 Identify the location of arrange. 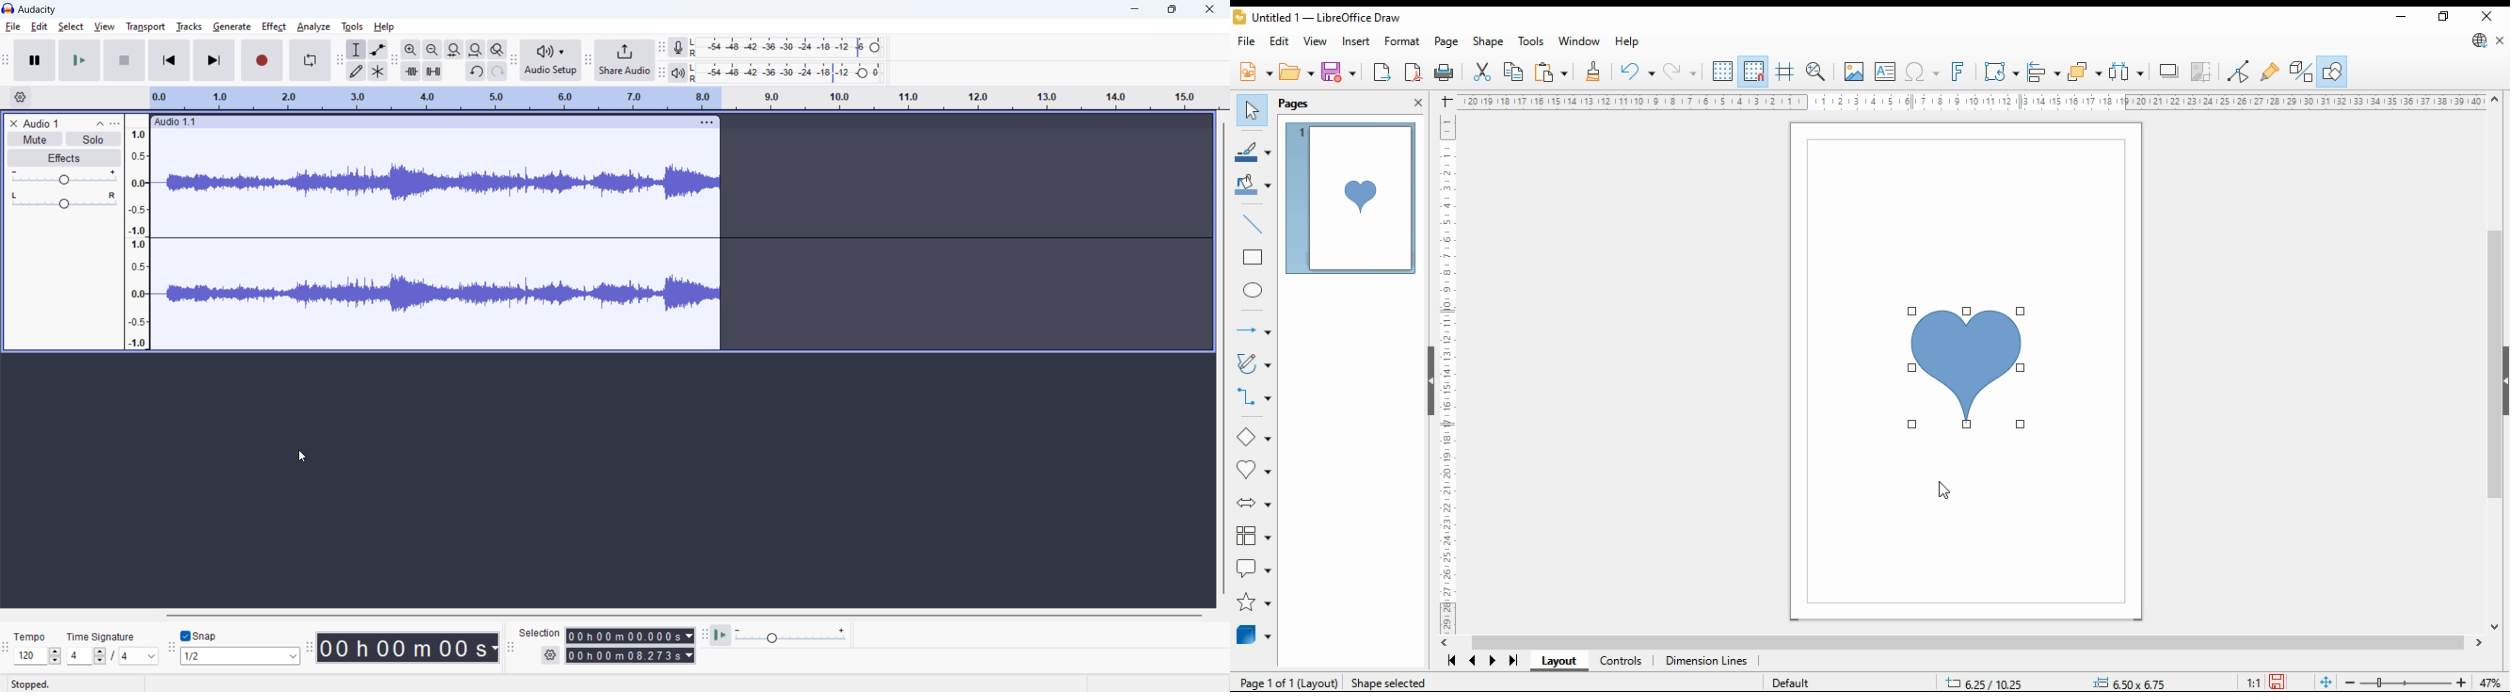
(2085, 72).